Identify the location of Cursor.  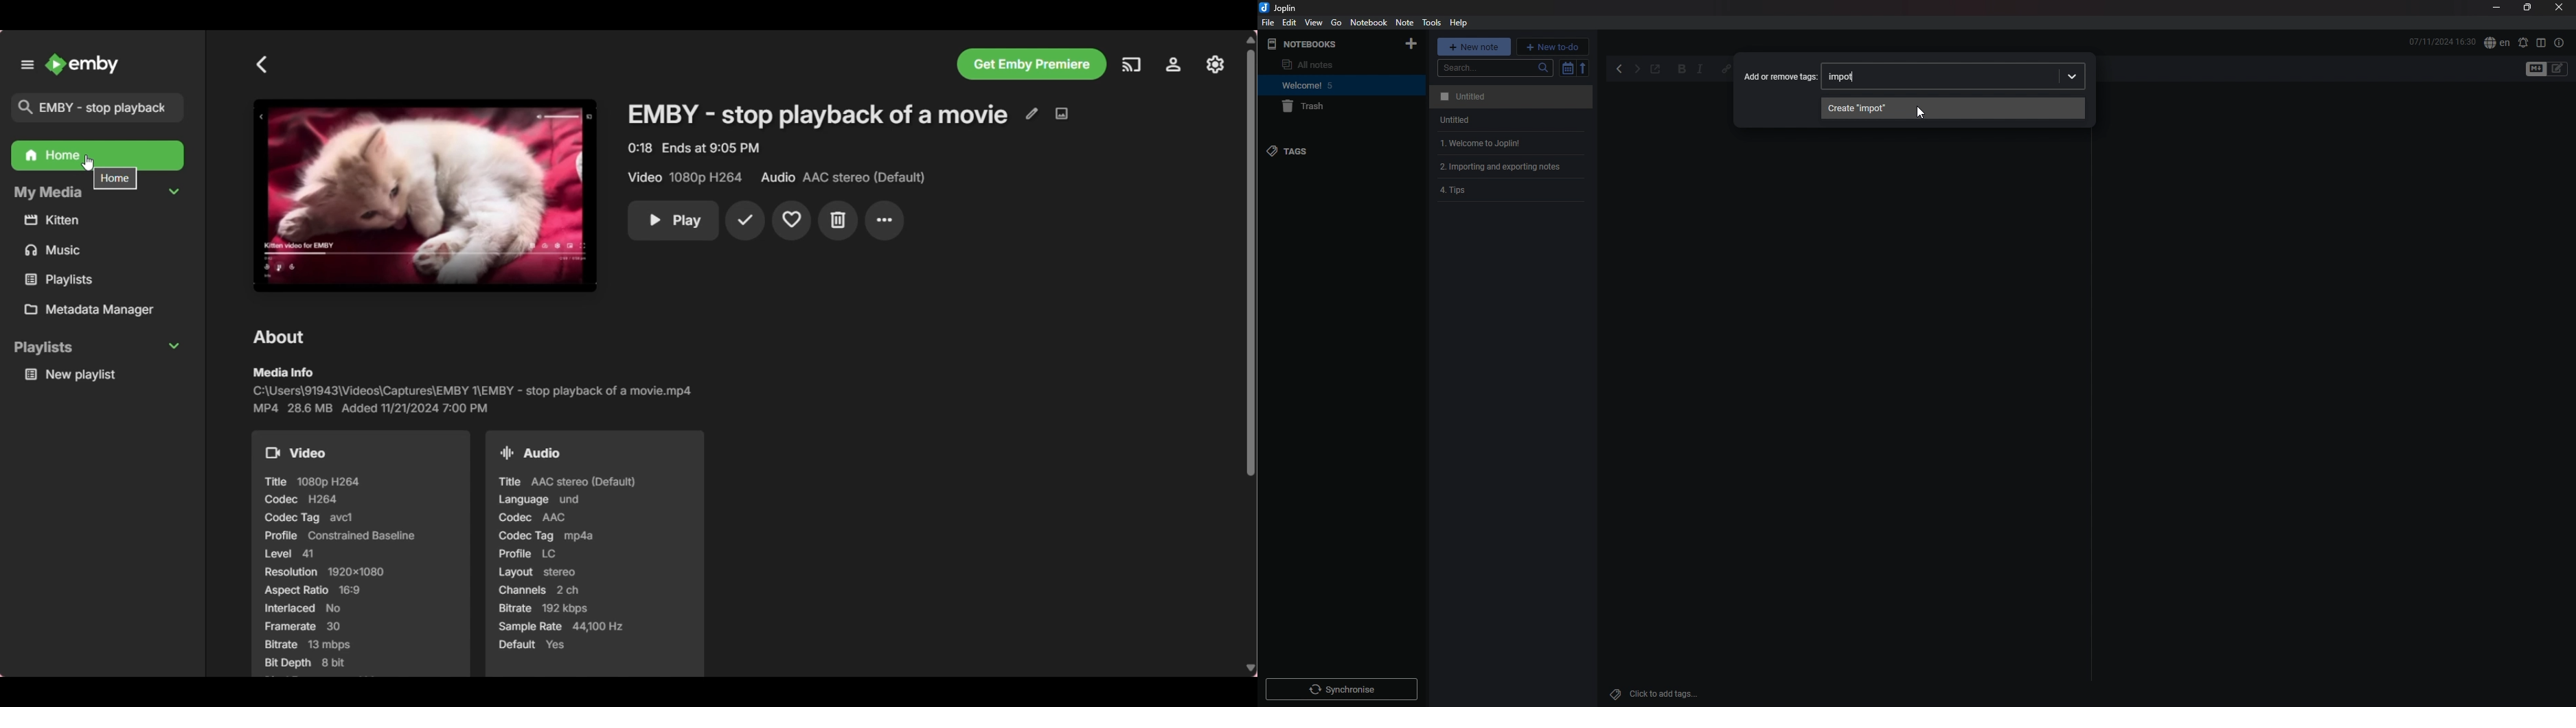
(1920, 113).